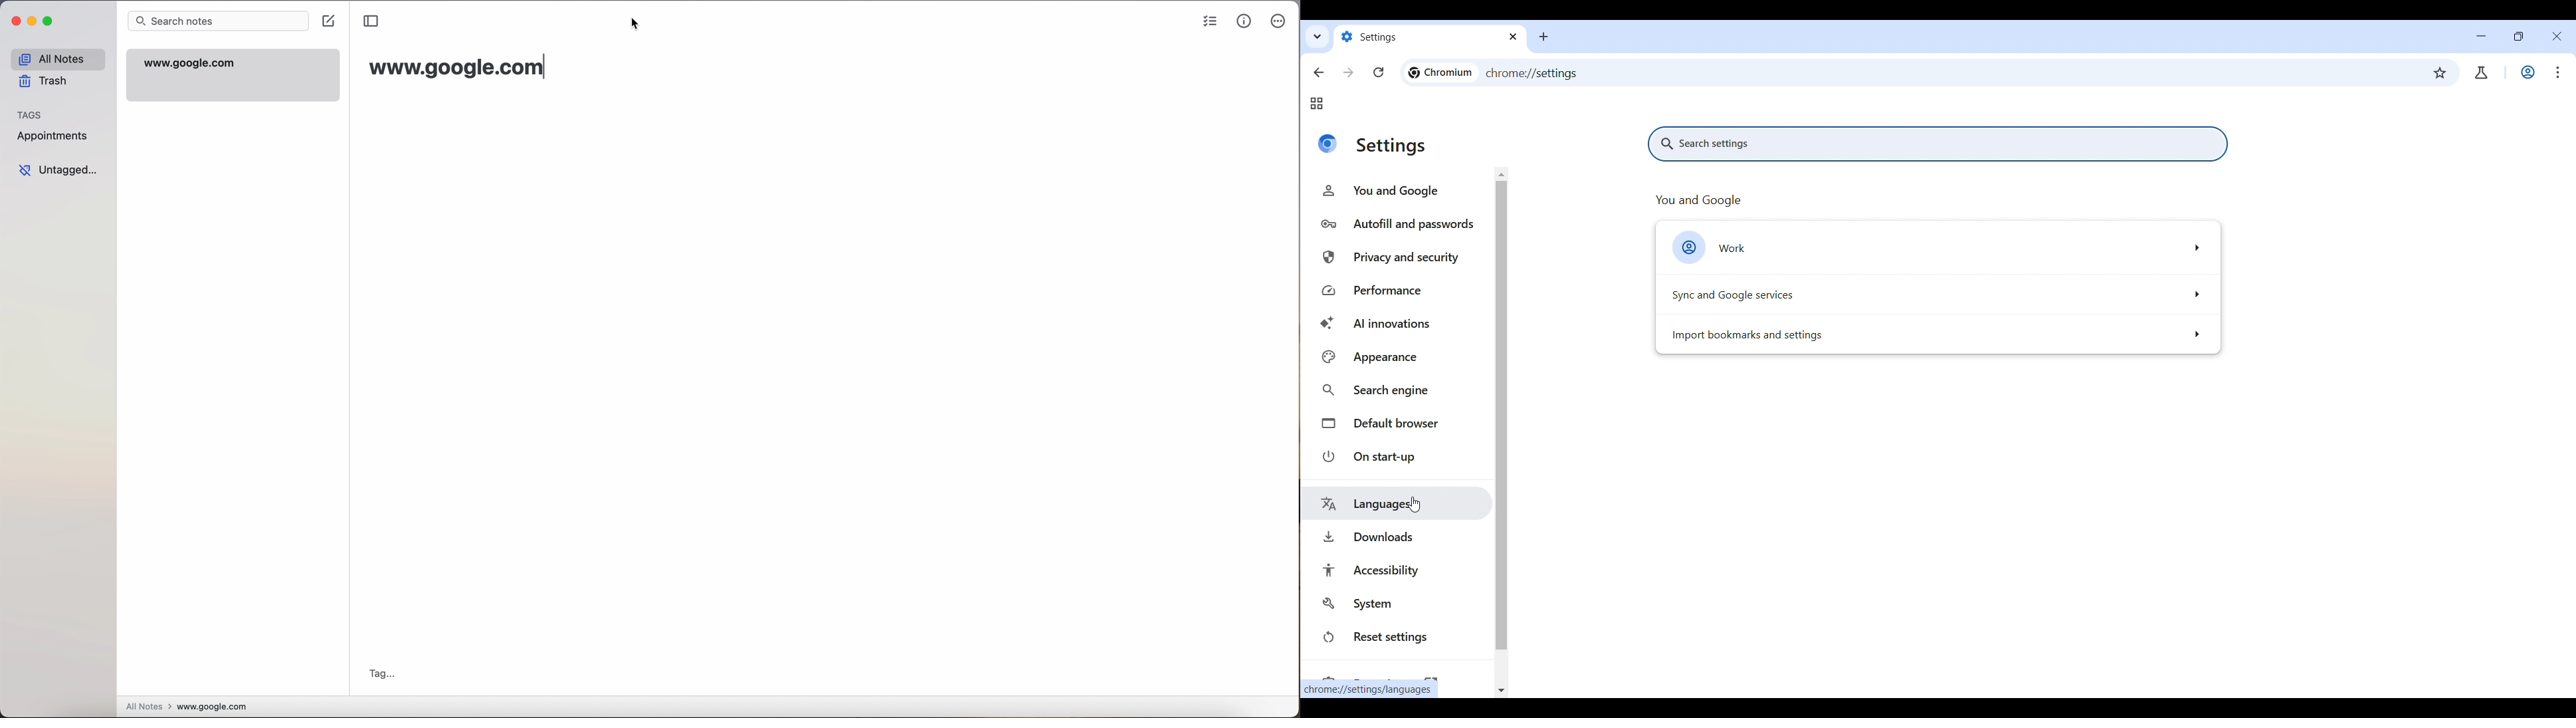  Describe the element at coordinates (1398, 356) in the screenshot. I see `Appearance` at that location.